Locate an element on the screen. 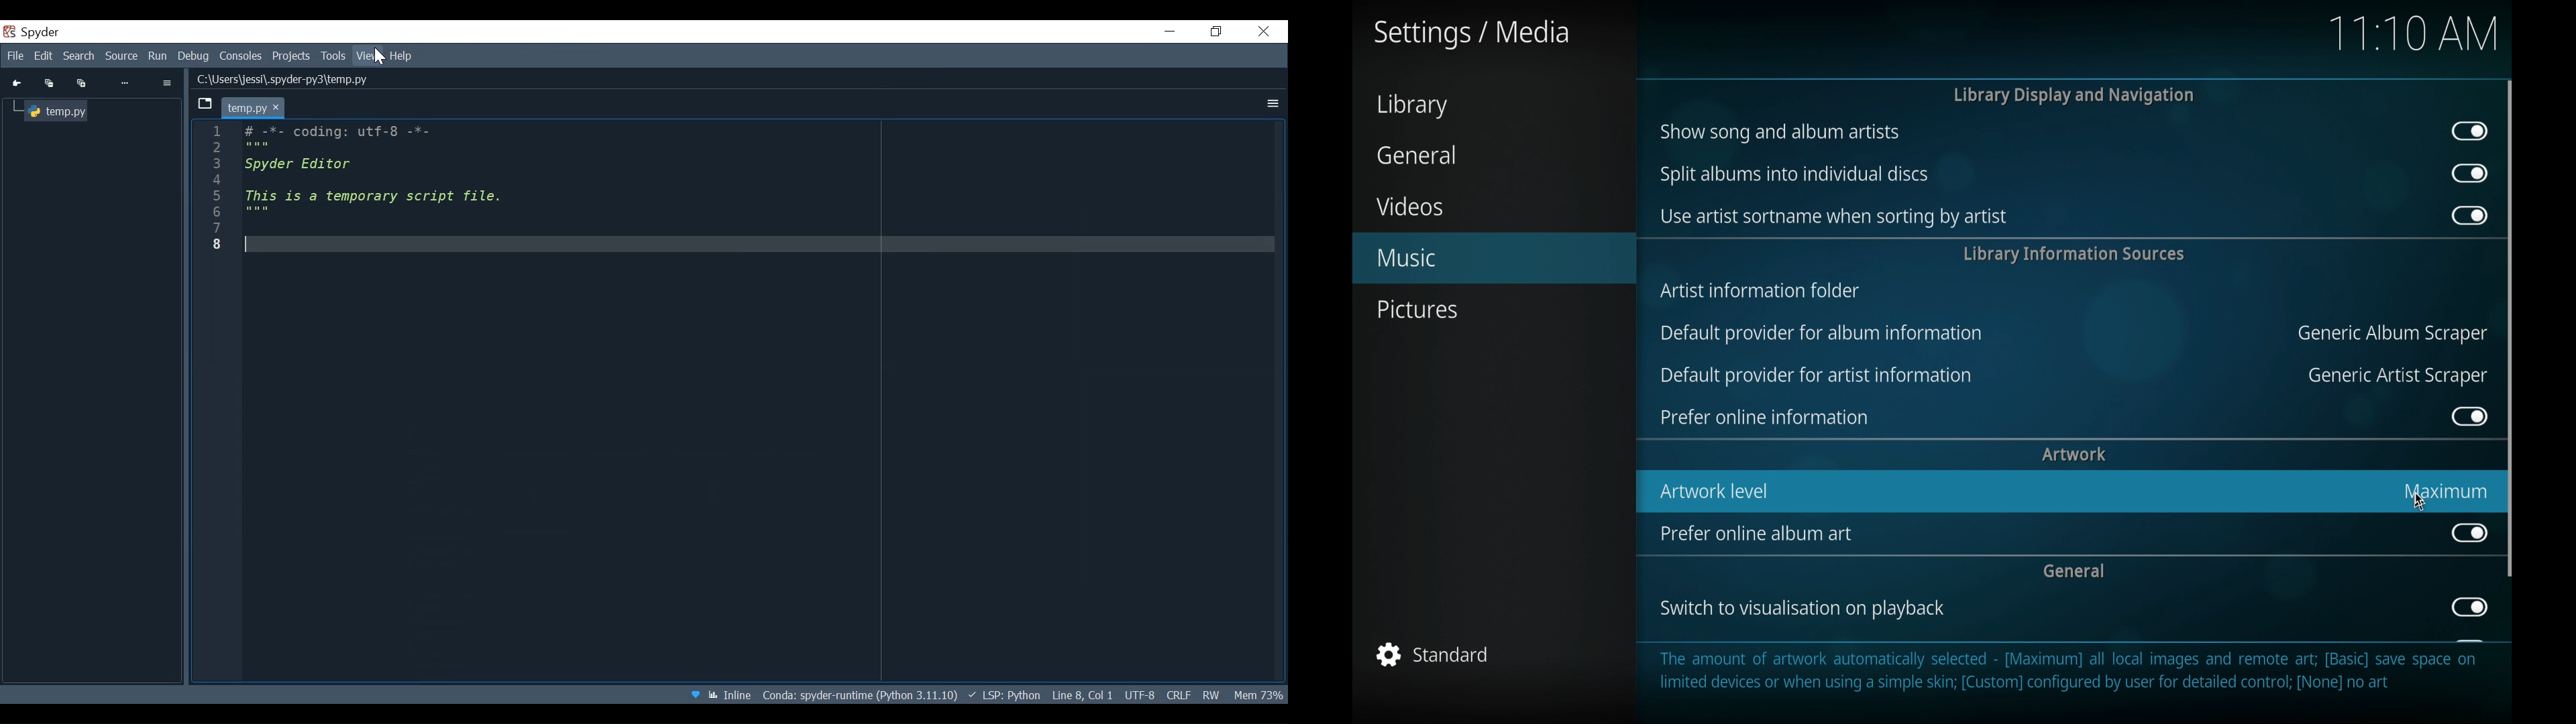  pictures is located at coordinates (1417, 310).